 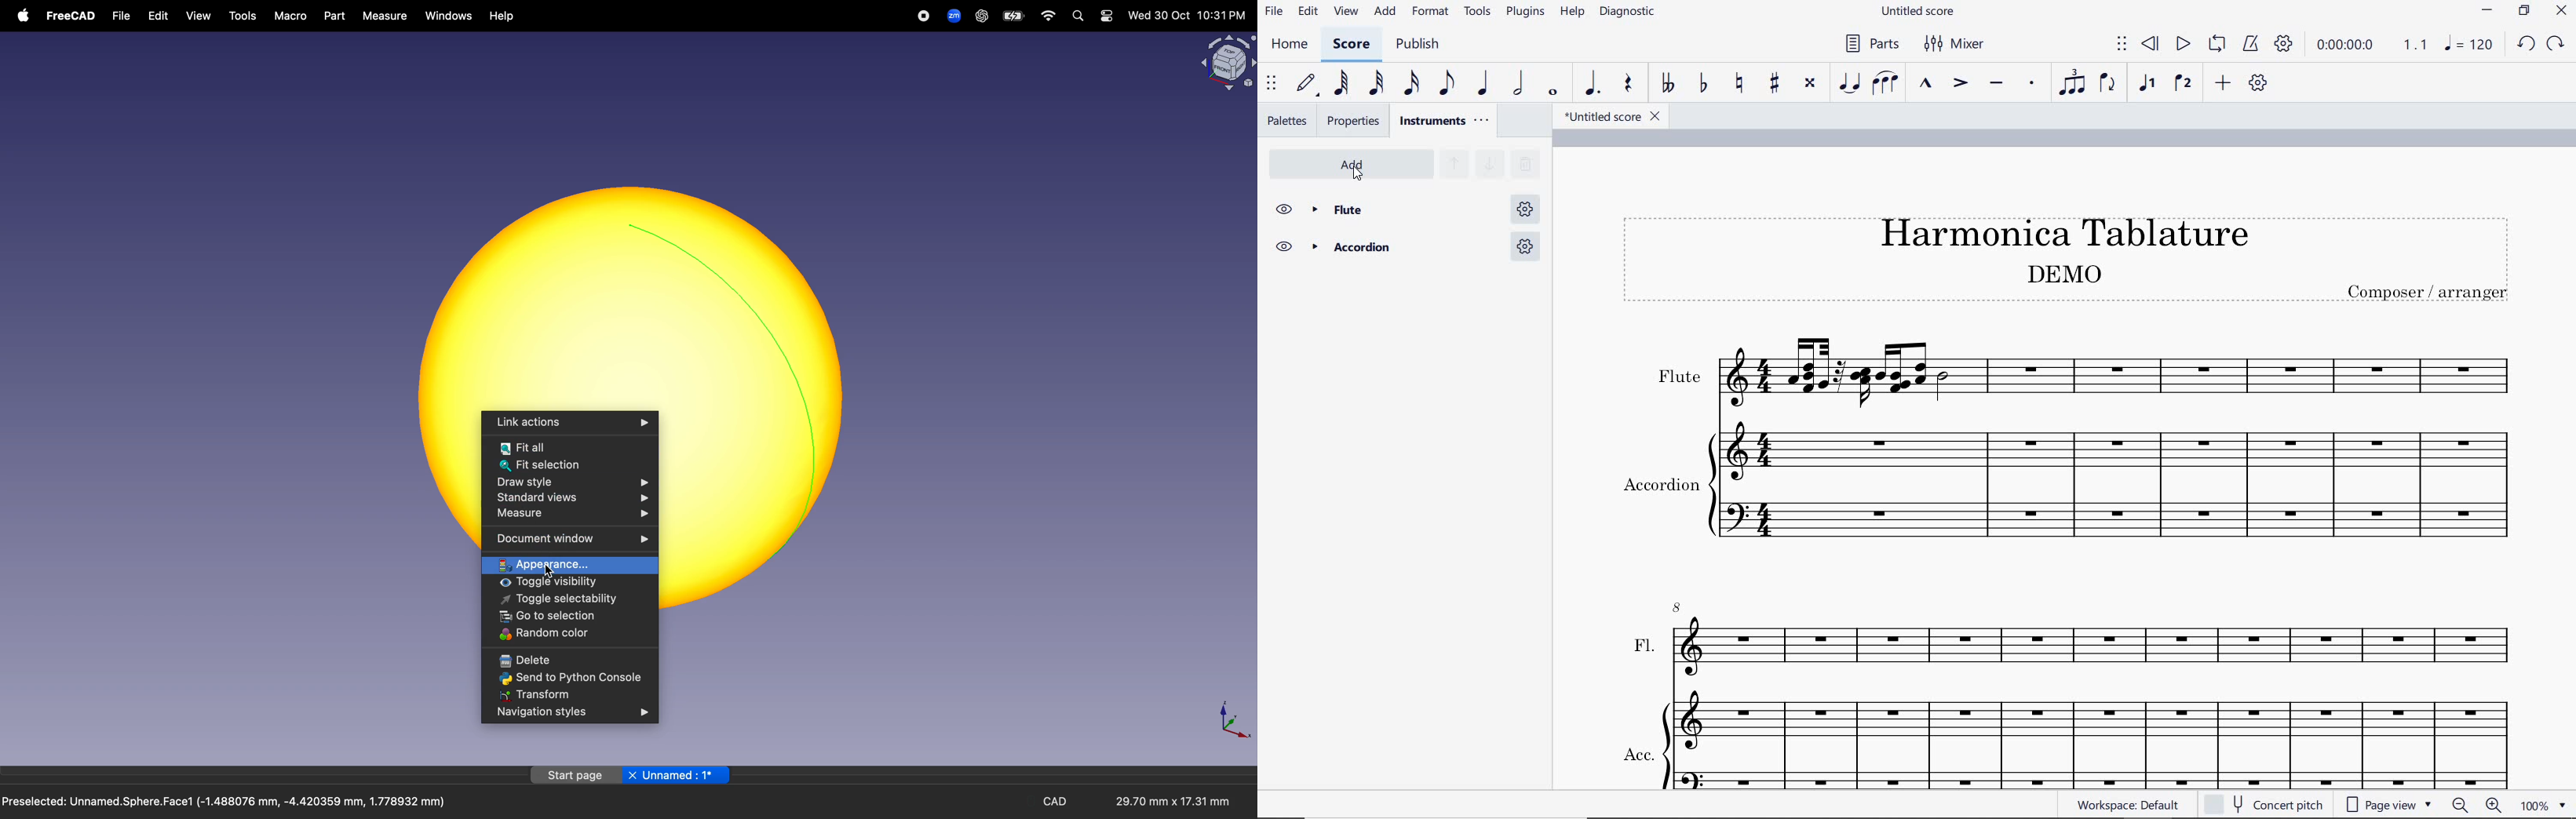 I want to click on record, so click(x=924, y=15).